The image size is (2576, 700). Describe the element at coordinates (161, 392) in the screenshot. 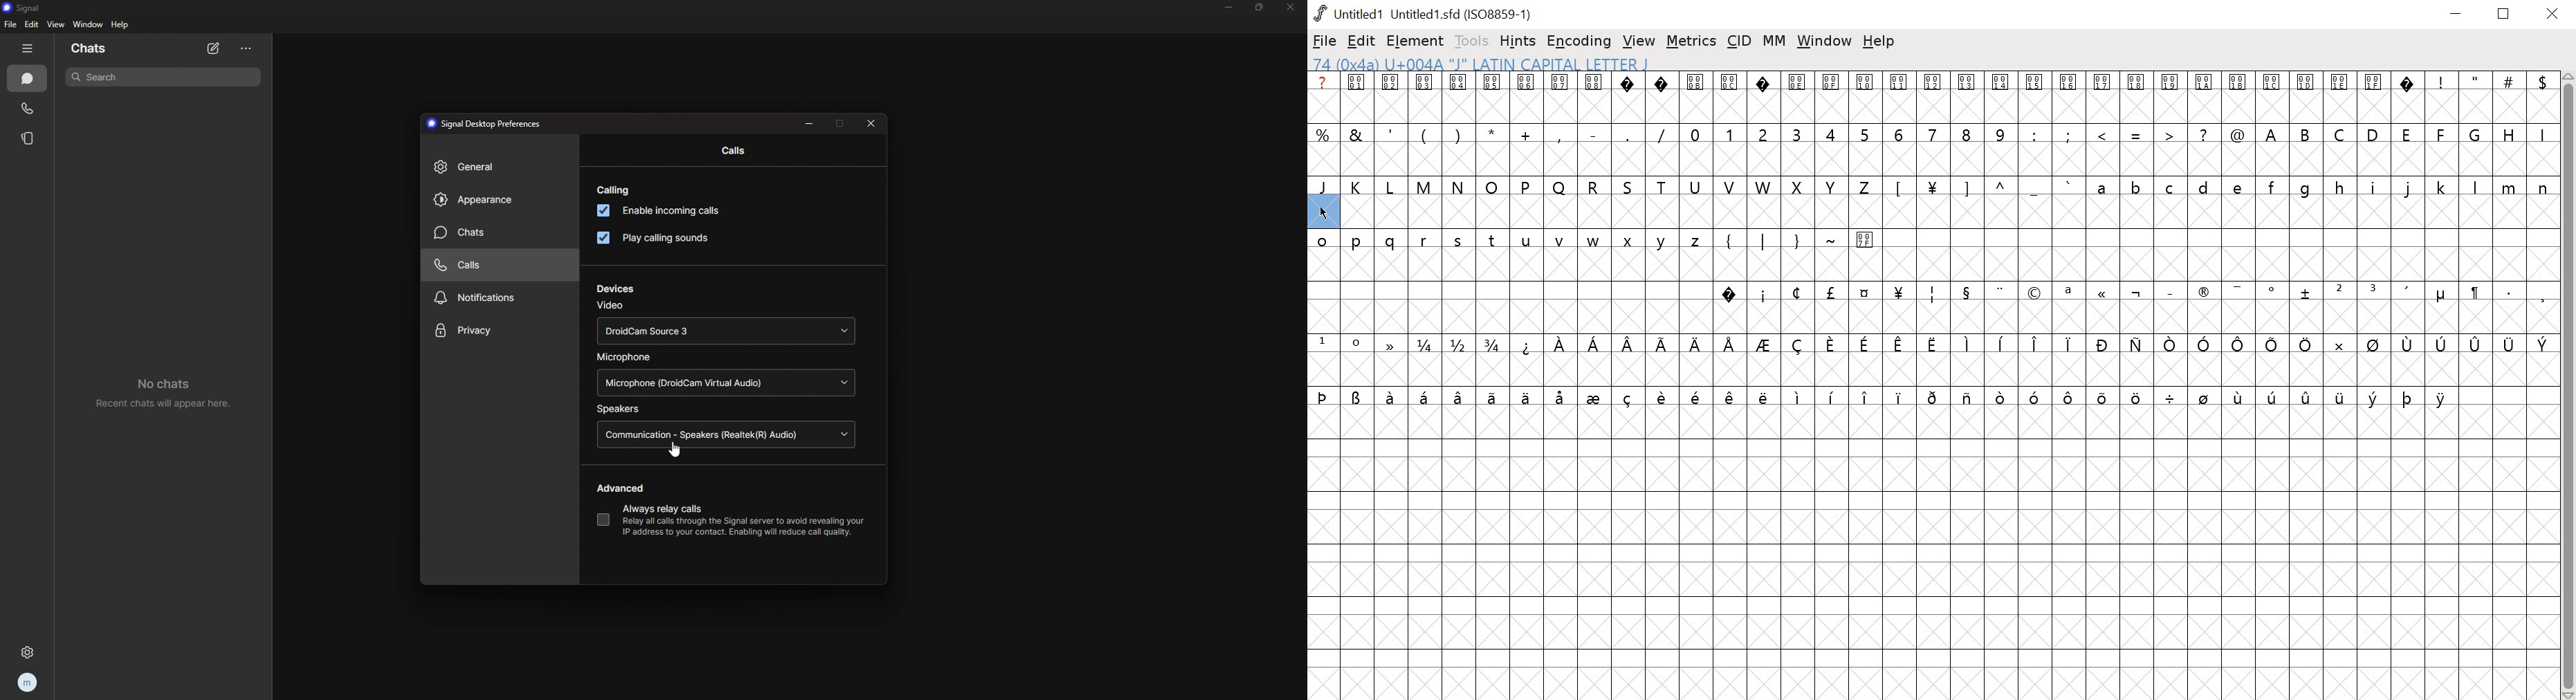

I see `no chats` at that location.